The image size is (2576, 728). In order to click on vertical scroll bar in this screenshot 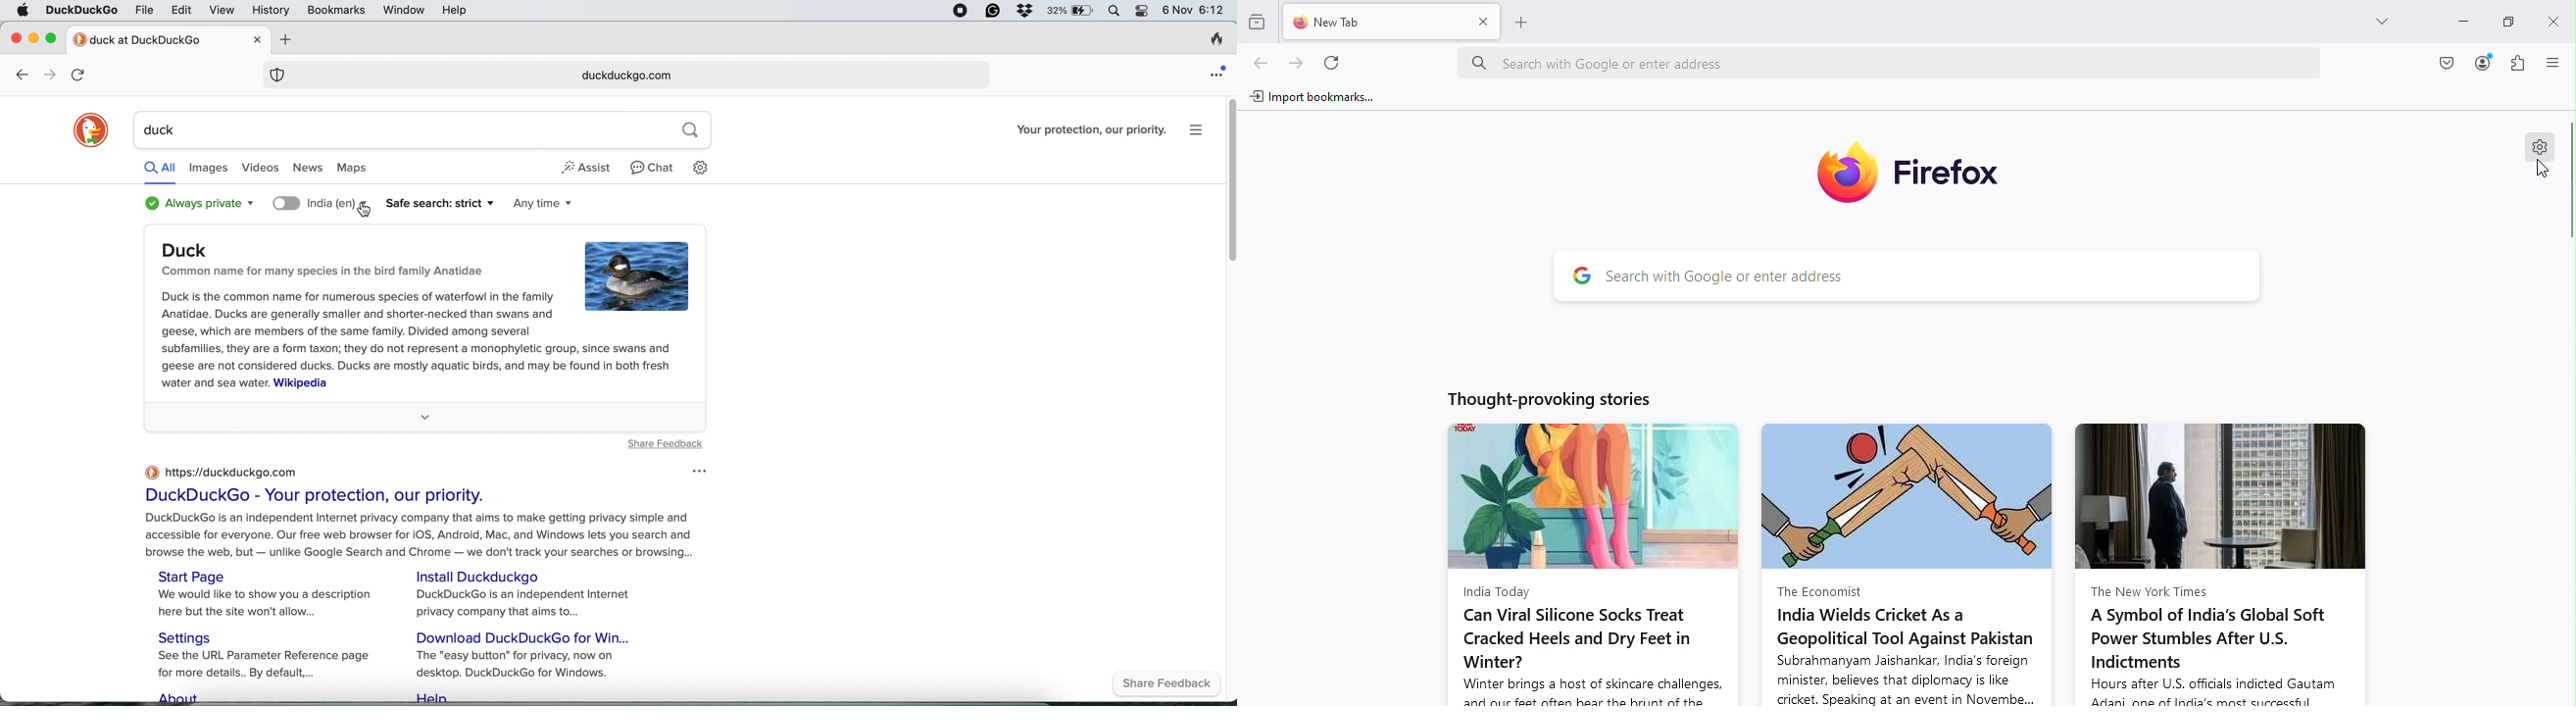, I will do `click(1228, 182)`.